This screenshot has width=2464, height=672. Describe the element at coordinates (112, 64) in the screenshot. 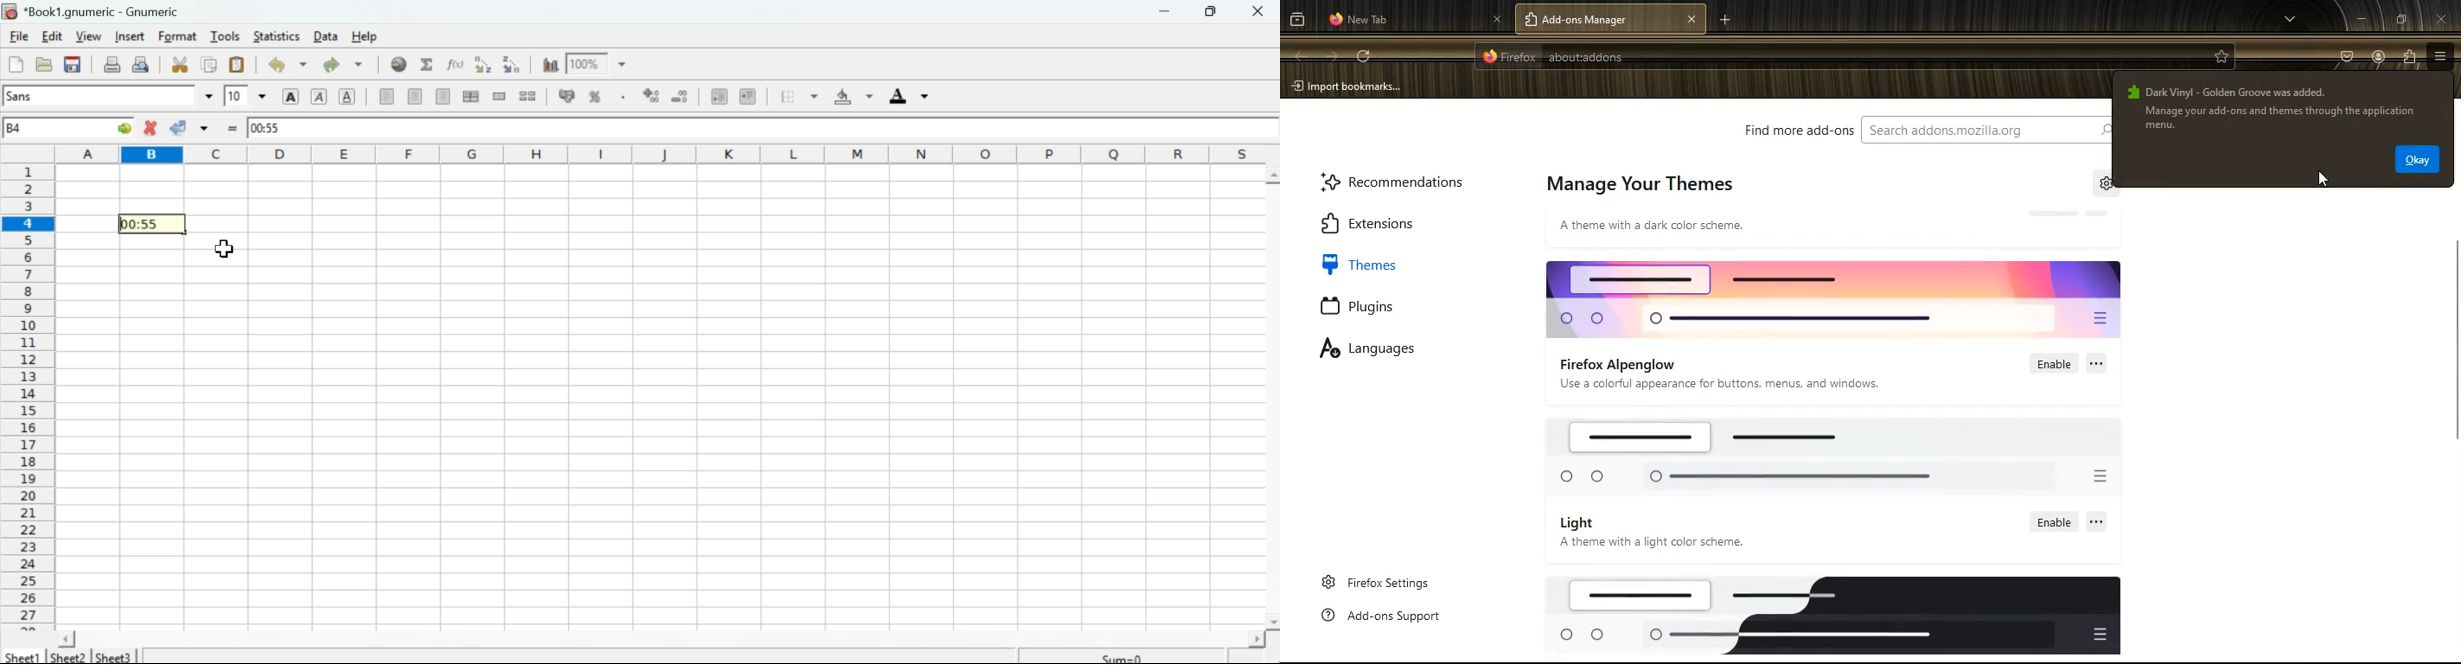

I see `Print file` at that location.